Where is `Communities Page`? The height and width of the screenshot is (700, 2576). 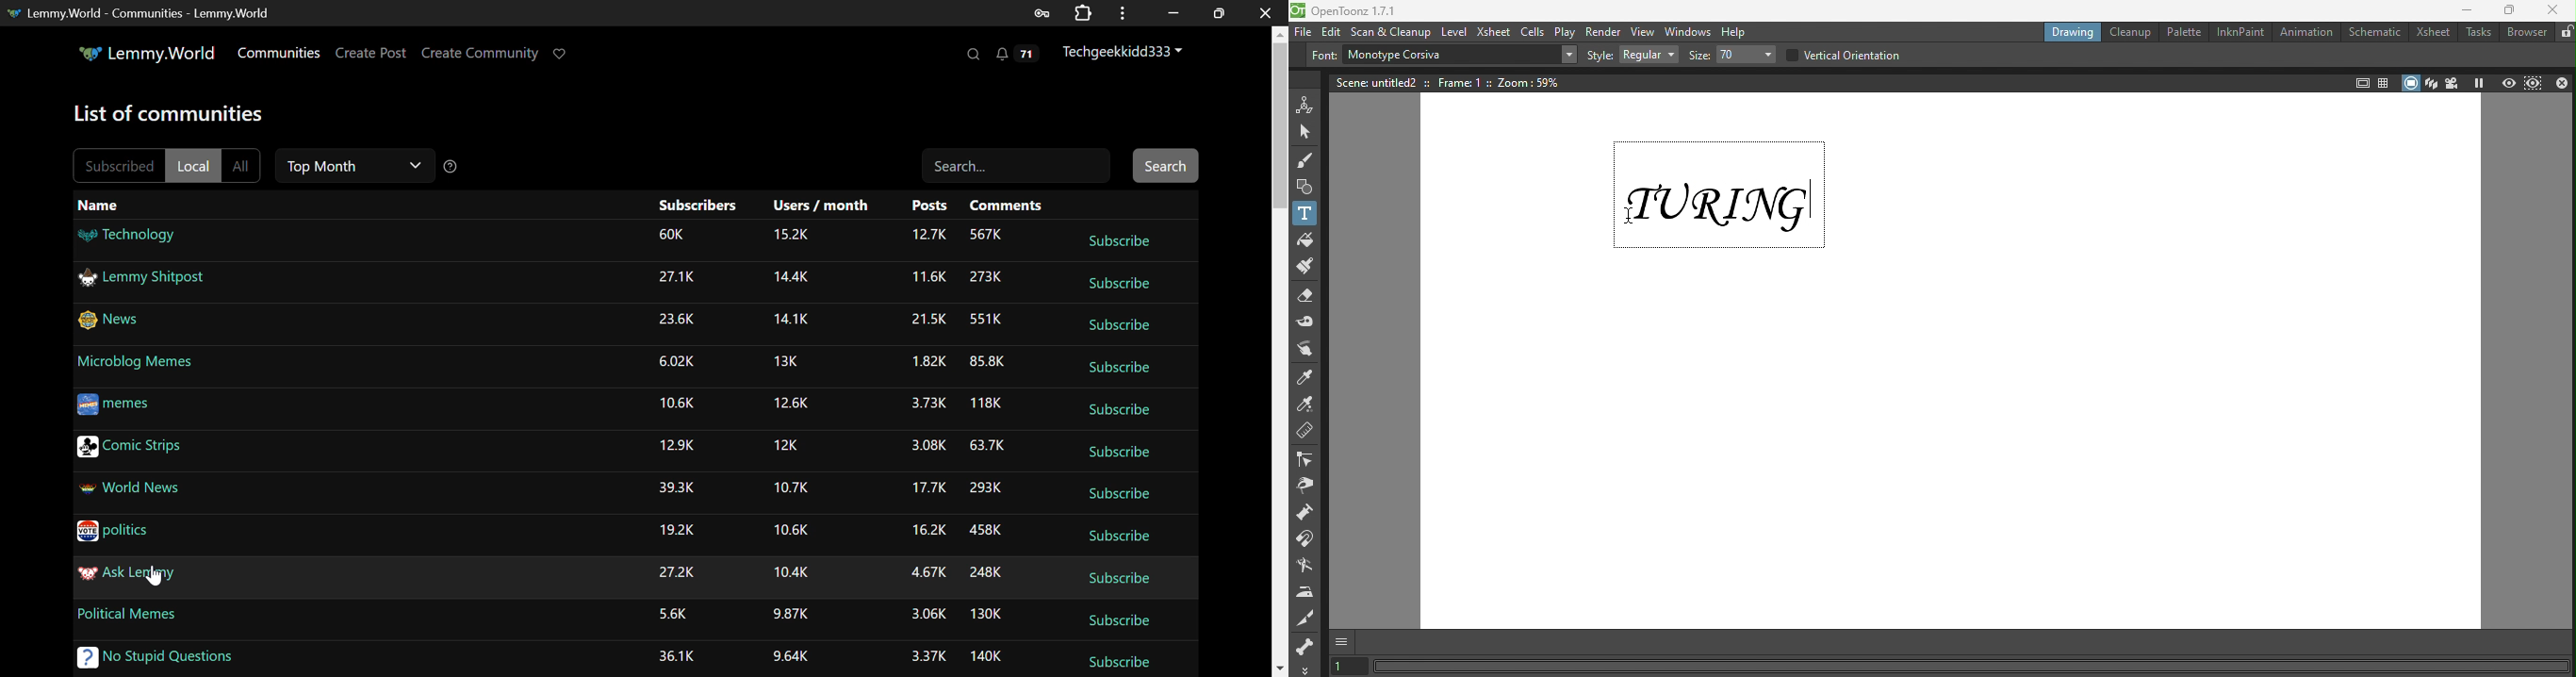 Communities Page is located at coordinates (281, 54).